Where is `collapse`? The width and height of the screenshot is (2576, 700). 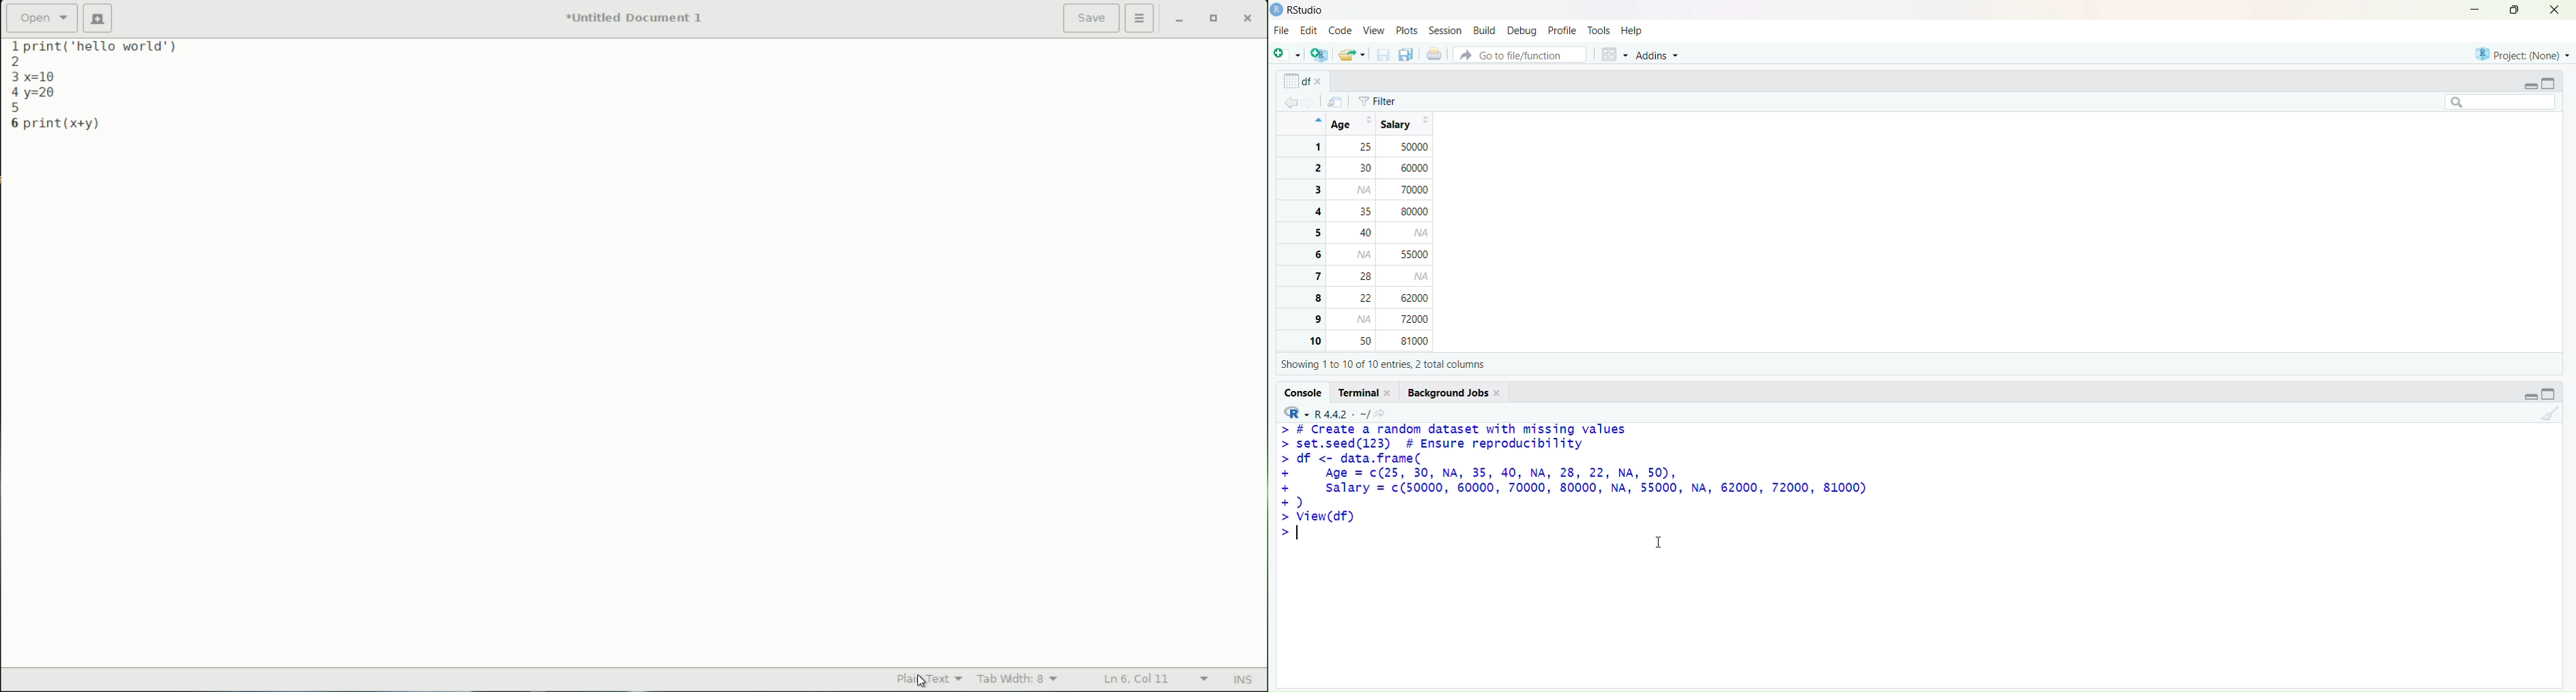
collapse is located at coordinates (2550, 82).